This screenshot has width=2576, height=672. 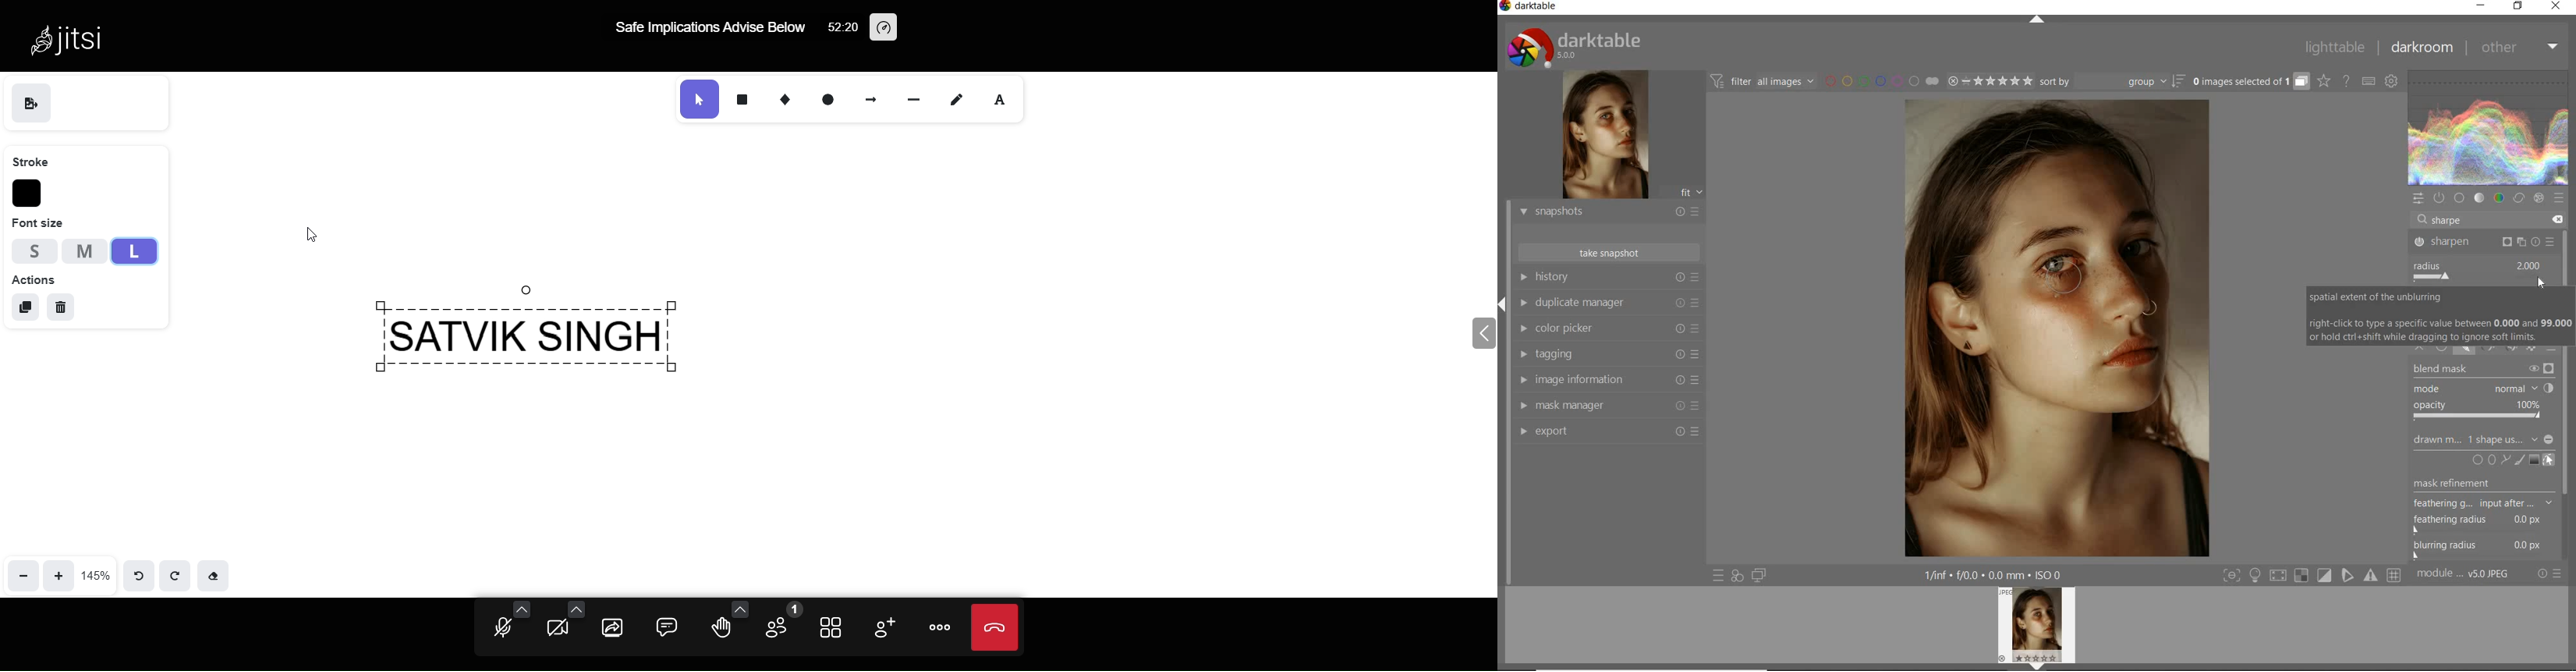 I want to click on BLURING RADIUS, so click(x=2485, y=547).